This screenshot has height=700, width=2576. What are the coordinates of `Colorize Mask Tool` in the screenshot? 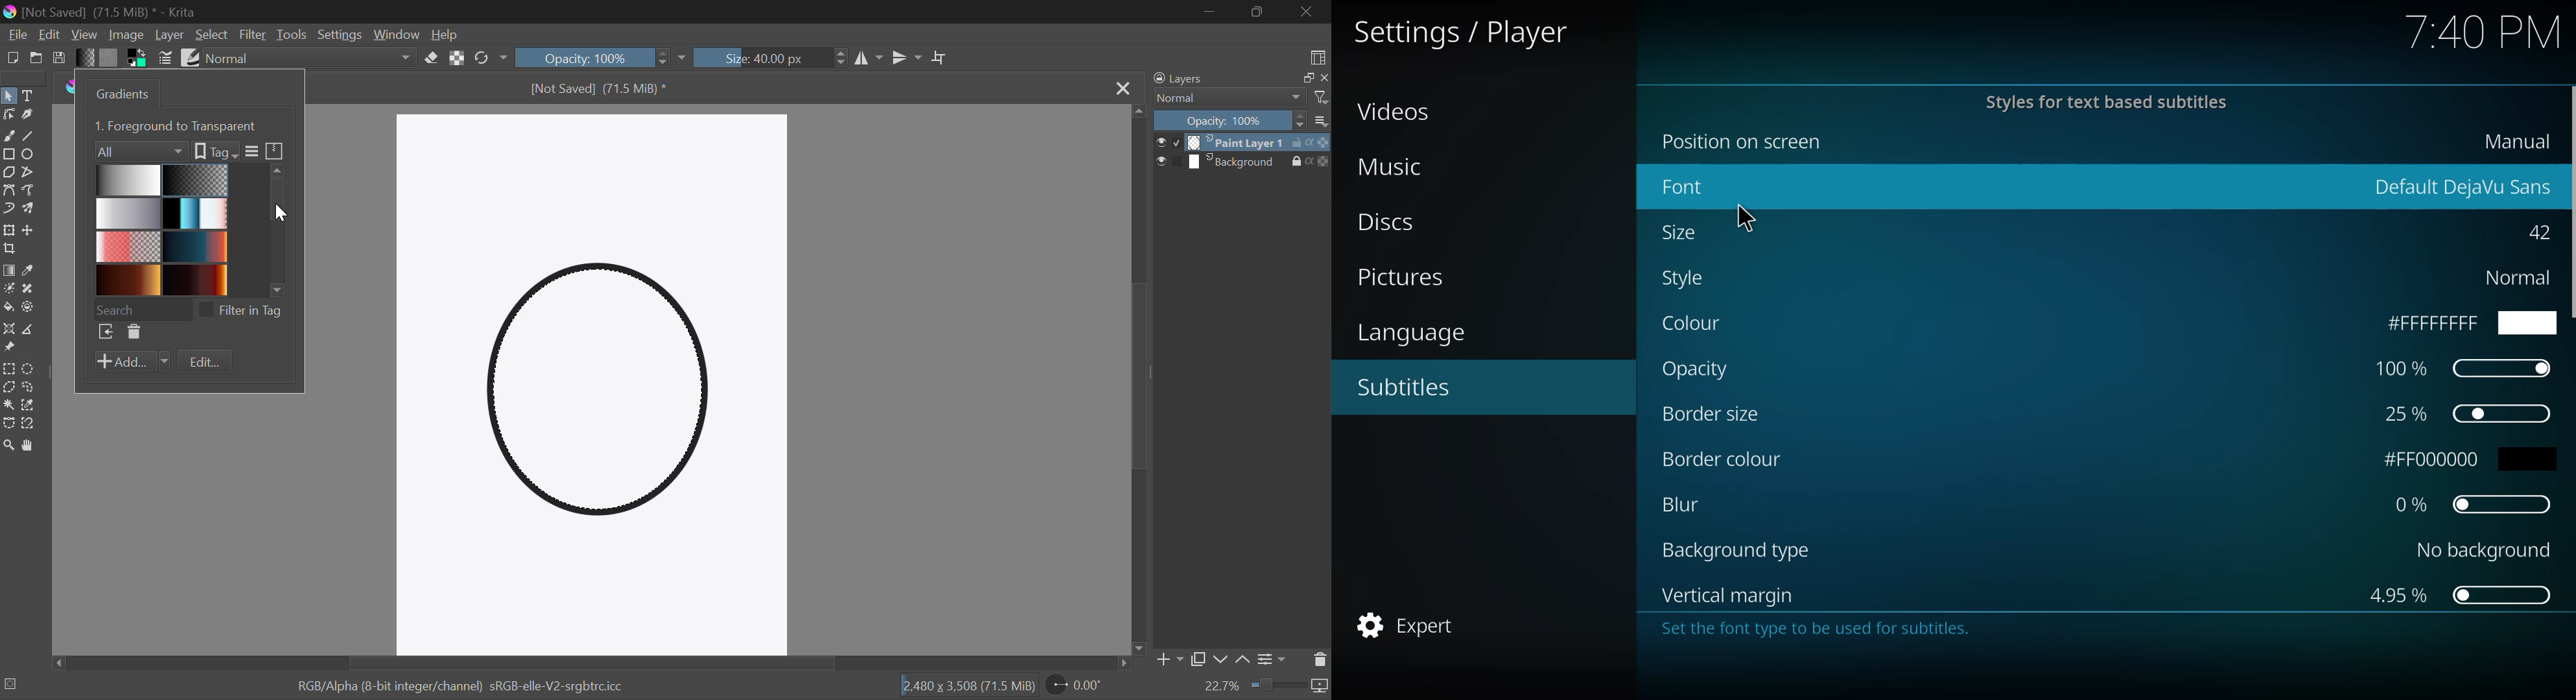 It's located at (9, 291).